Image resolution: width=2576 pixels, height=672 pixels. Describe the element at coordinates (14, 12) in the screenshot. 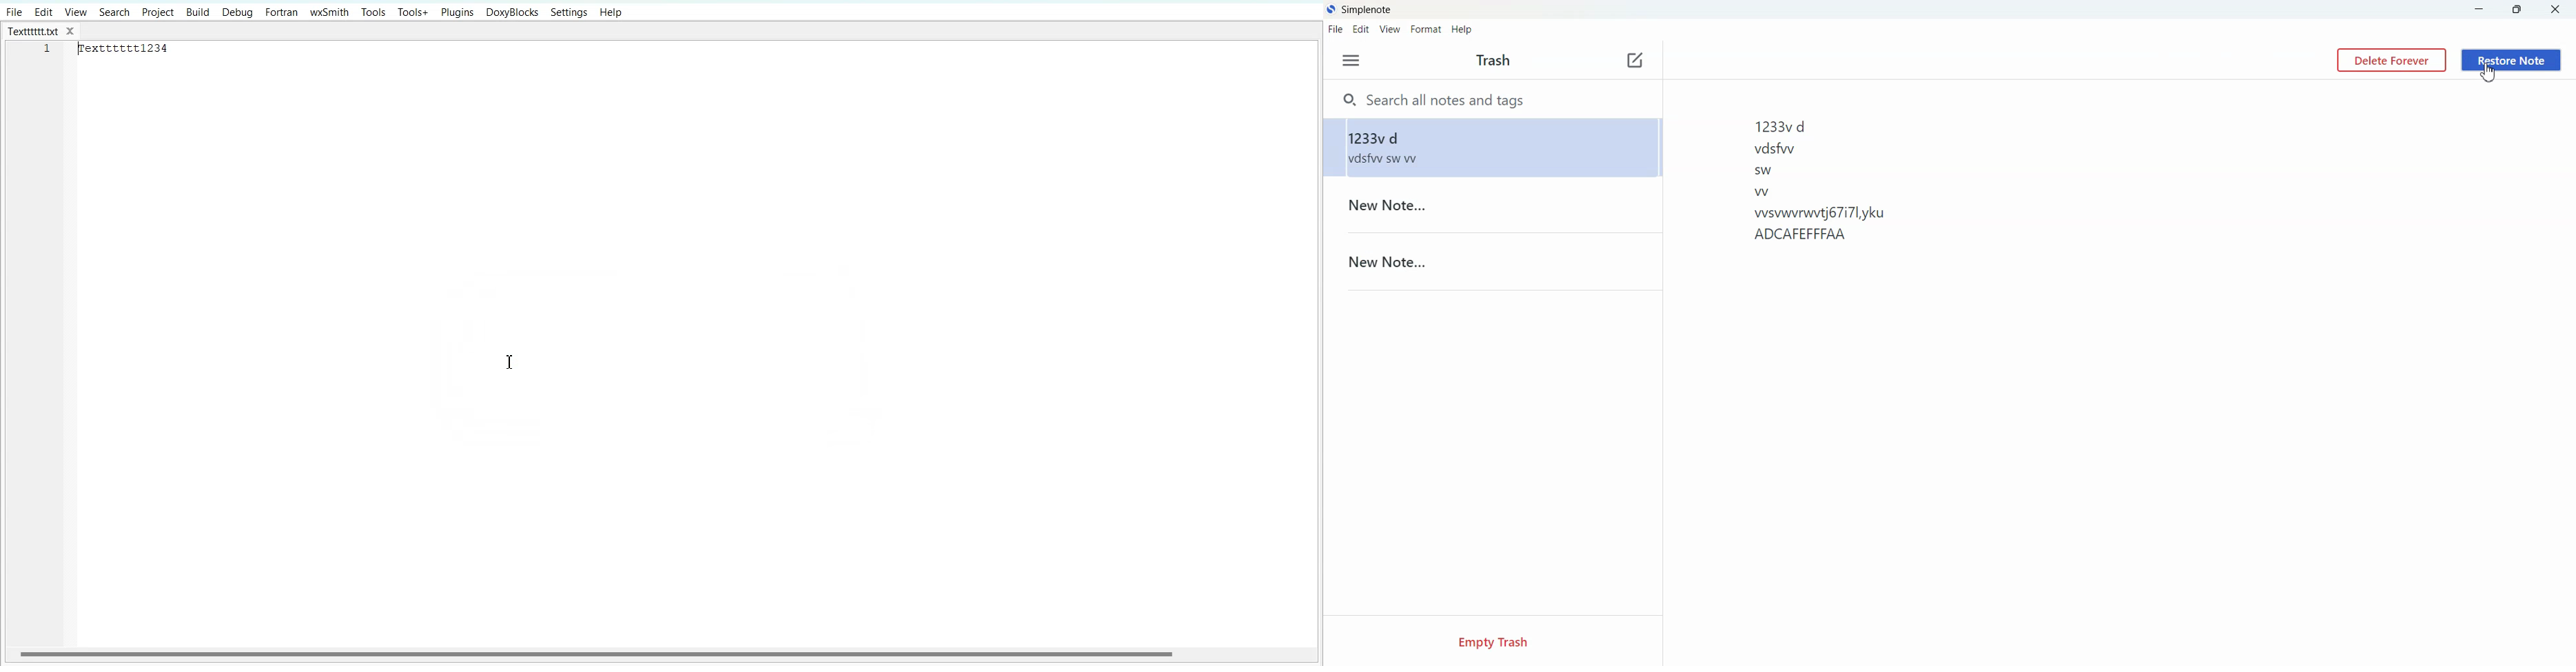

I see `File` at that location.